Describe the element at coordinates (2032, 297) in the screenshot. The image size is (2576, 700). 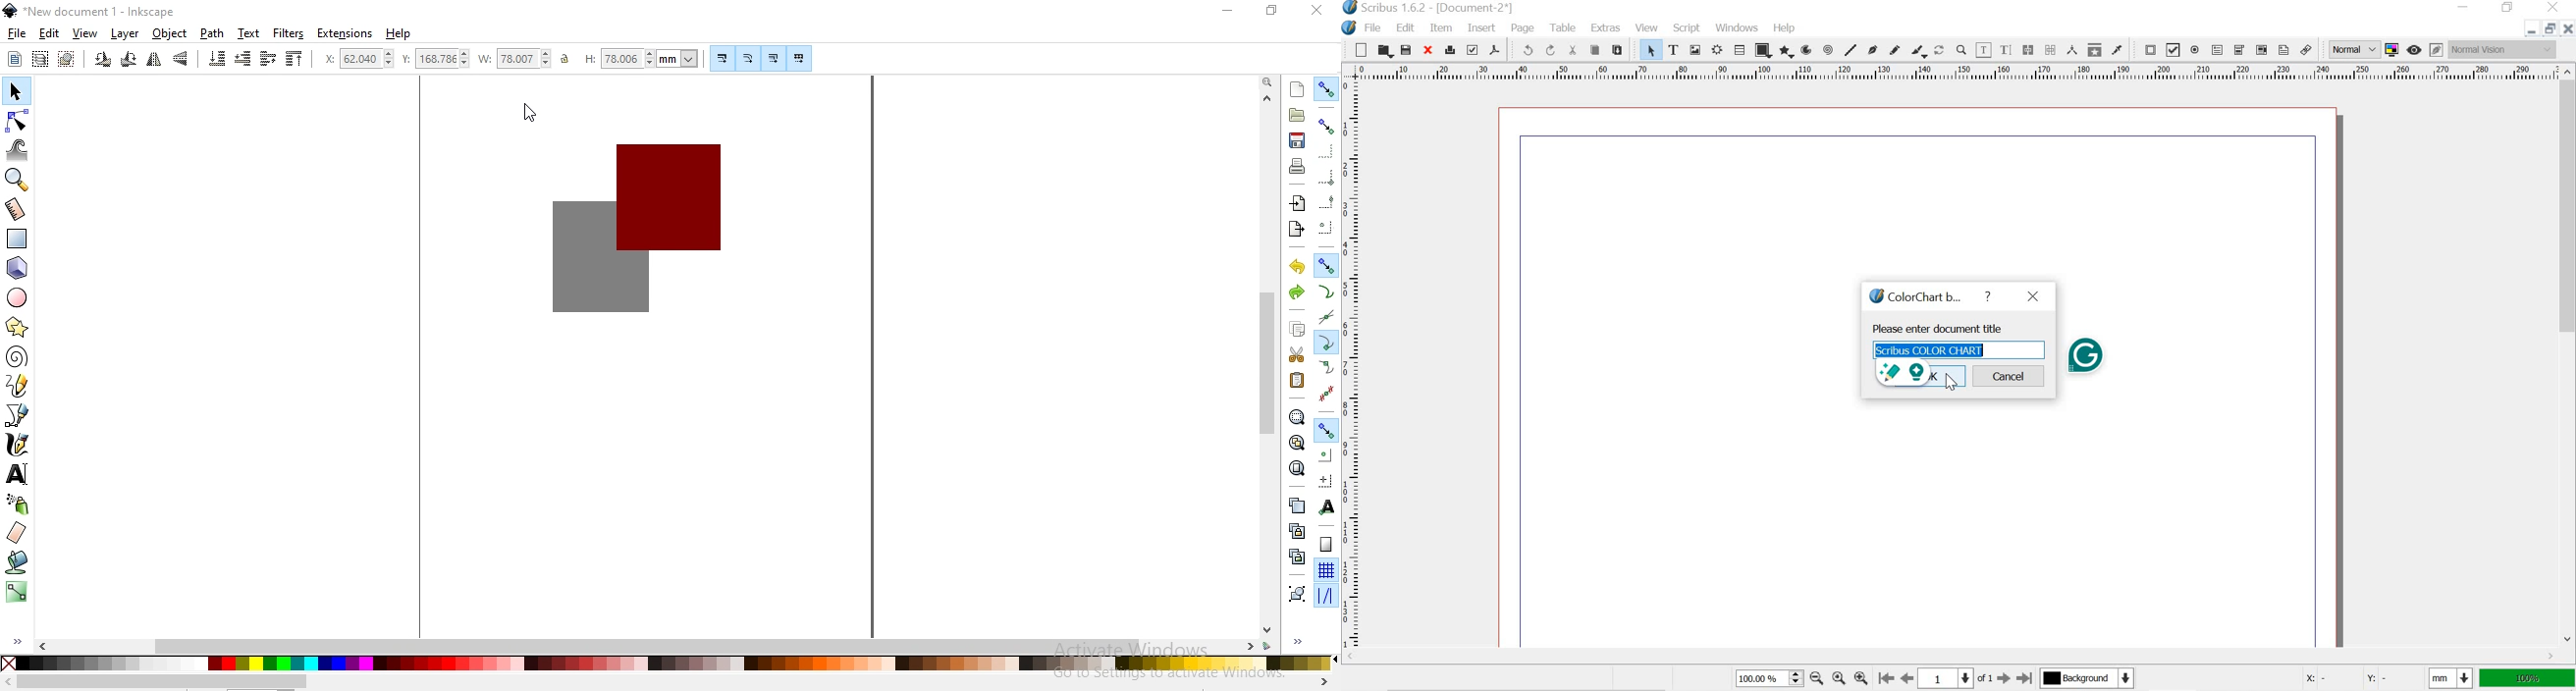
I see `close` at that location.